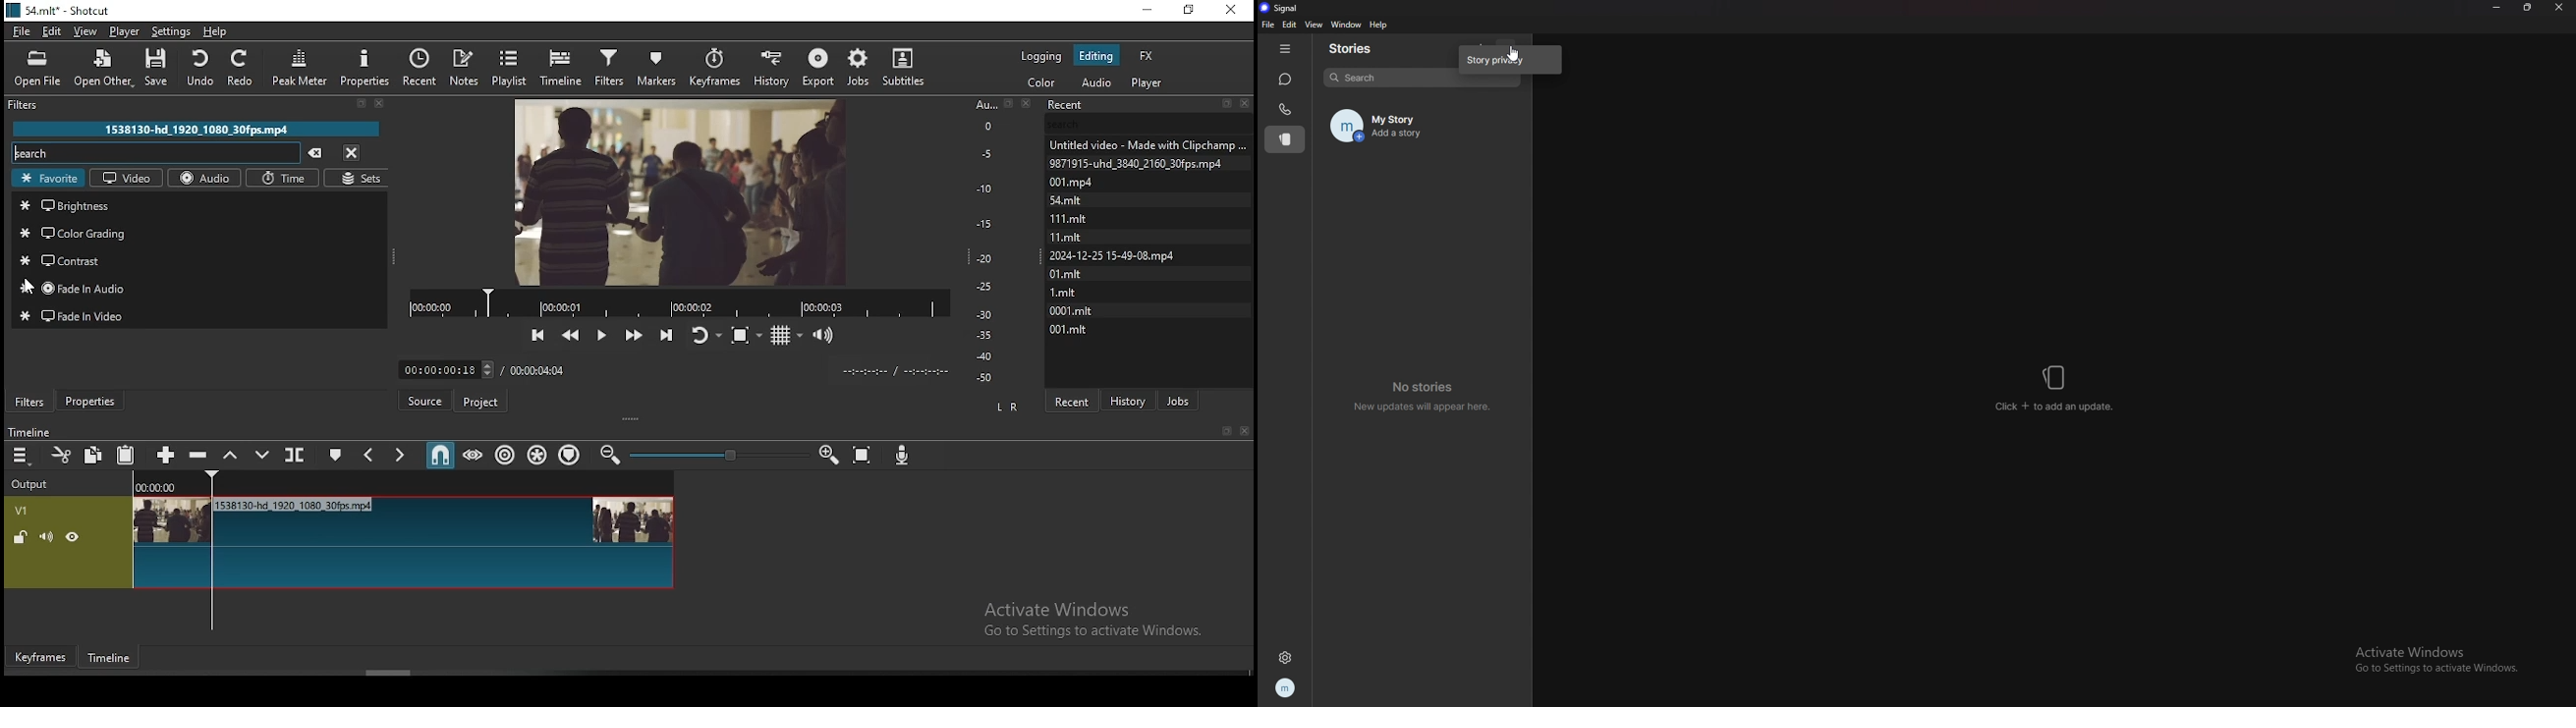  Describe the element at coordinates (50, 179) in the screenshot. I see `favorites` at that location.